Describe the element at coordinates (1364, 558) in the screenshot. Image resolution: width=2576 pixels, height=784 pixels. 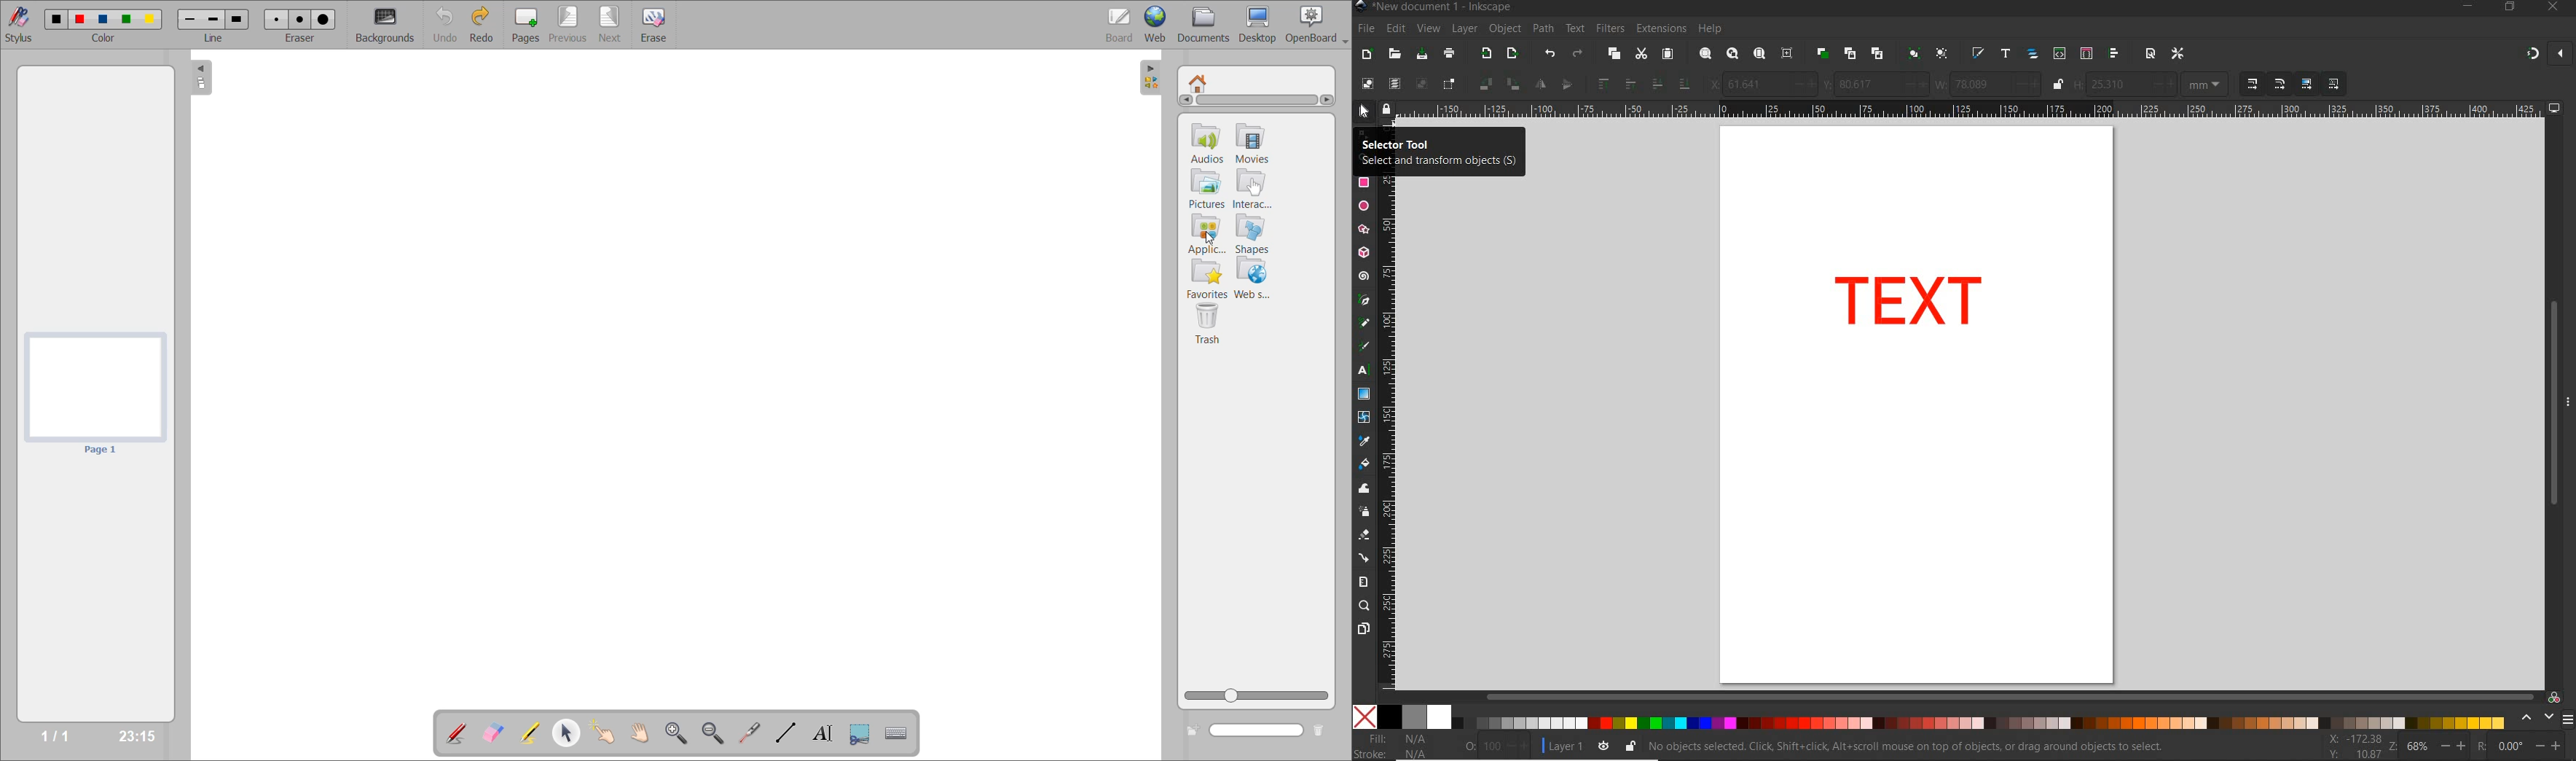
I see `connector tool` at that location.